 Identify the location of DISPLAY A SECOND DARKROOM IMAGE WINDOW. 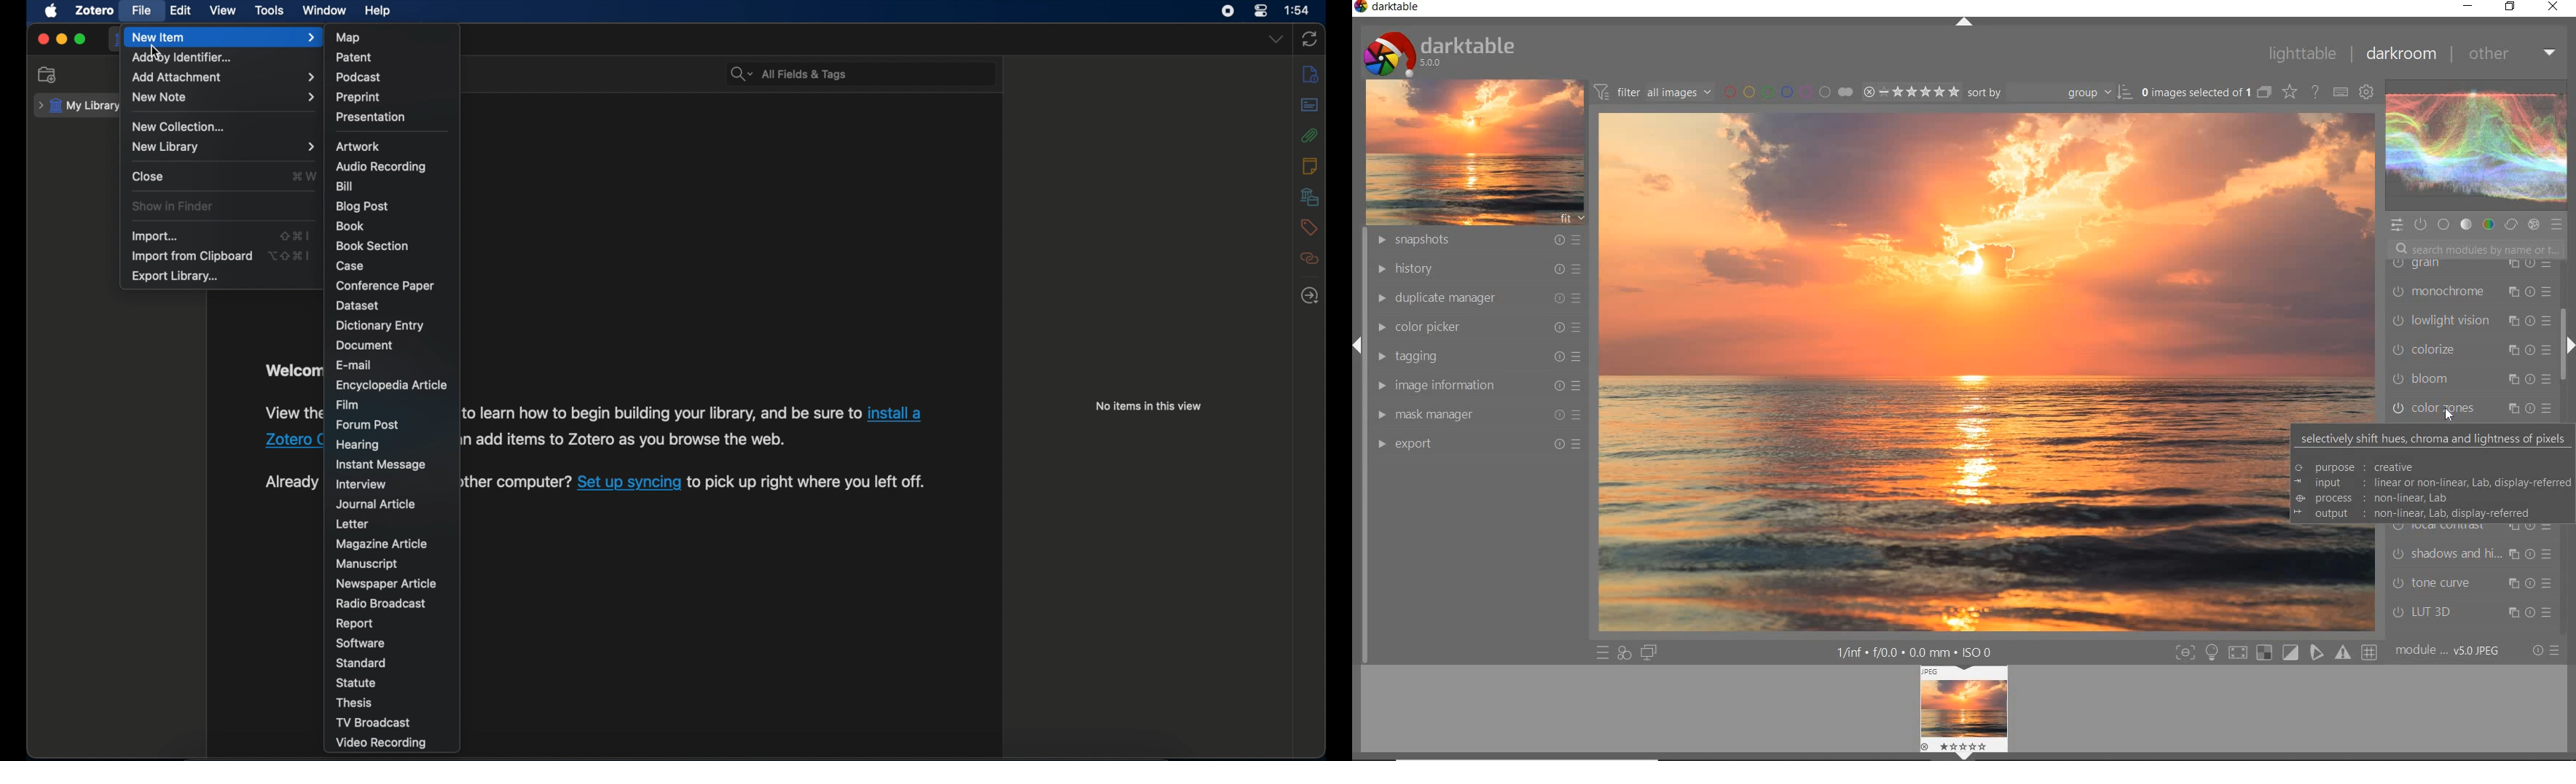
(1649, 654).